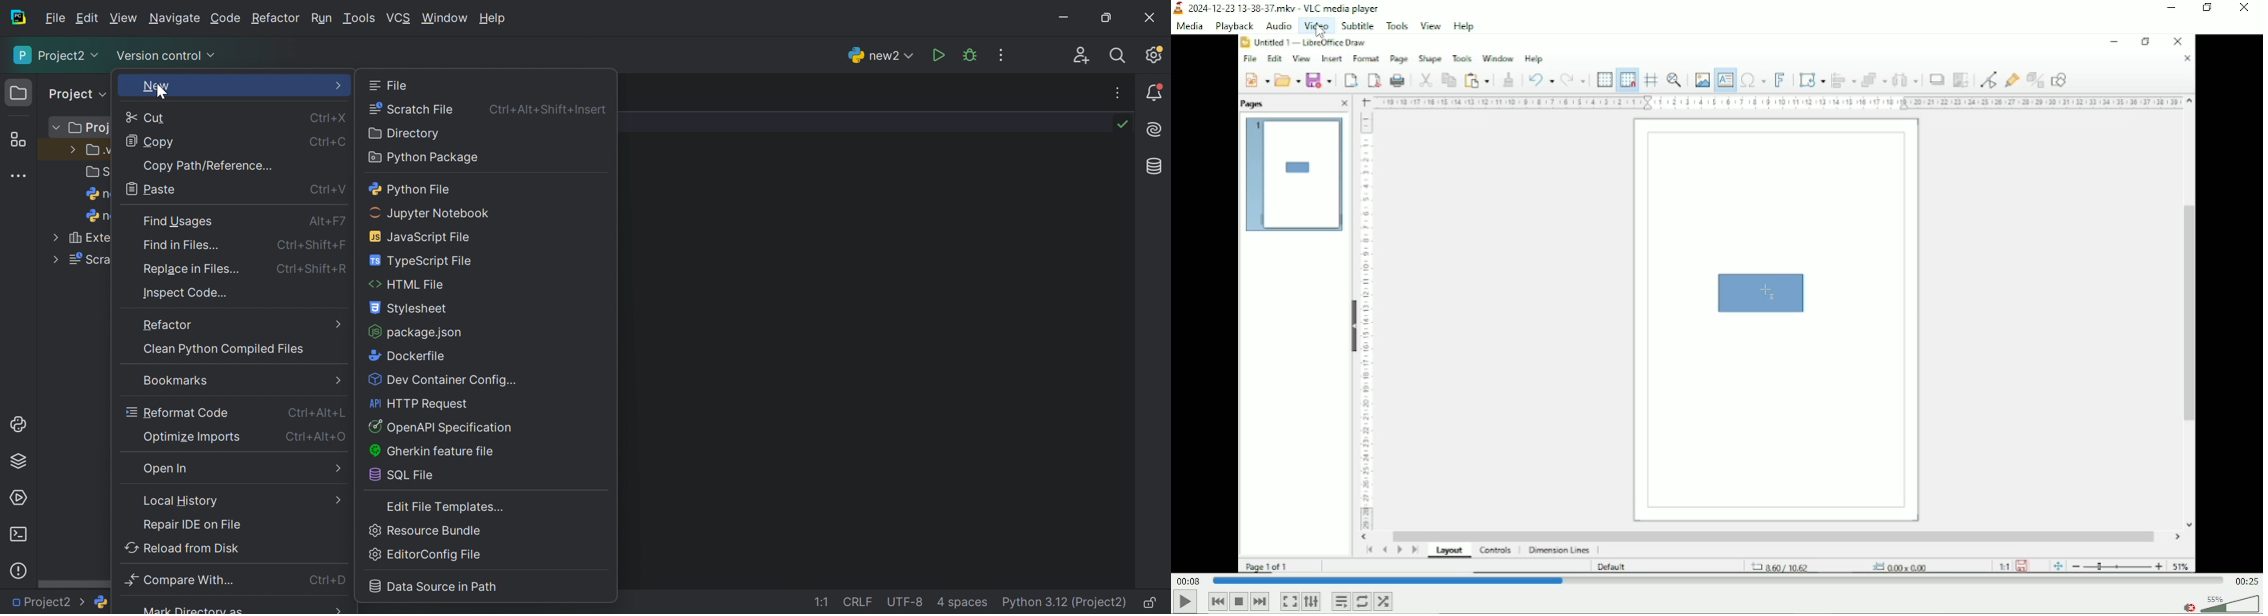 This screenshot has height=616, width=2268. Describe the element at coordinates (424, 529) in the screenshot. I see `Resource bundle` at that location.